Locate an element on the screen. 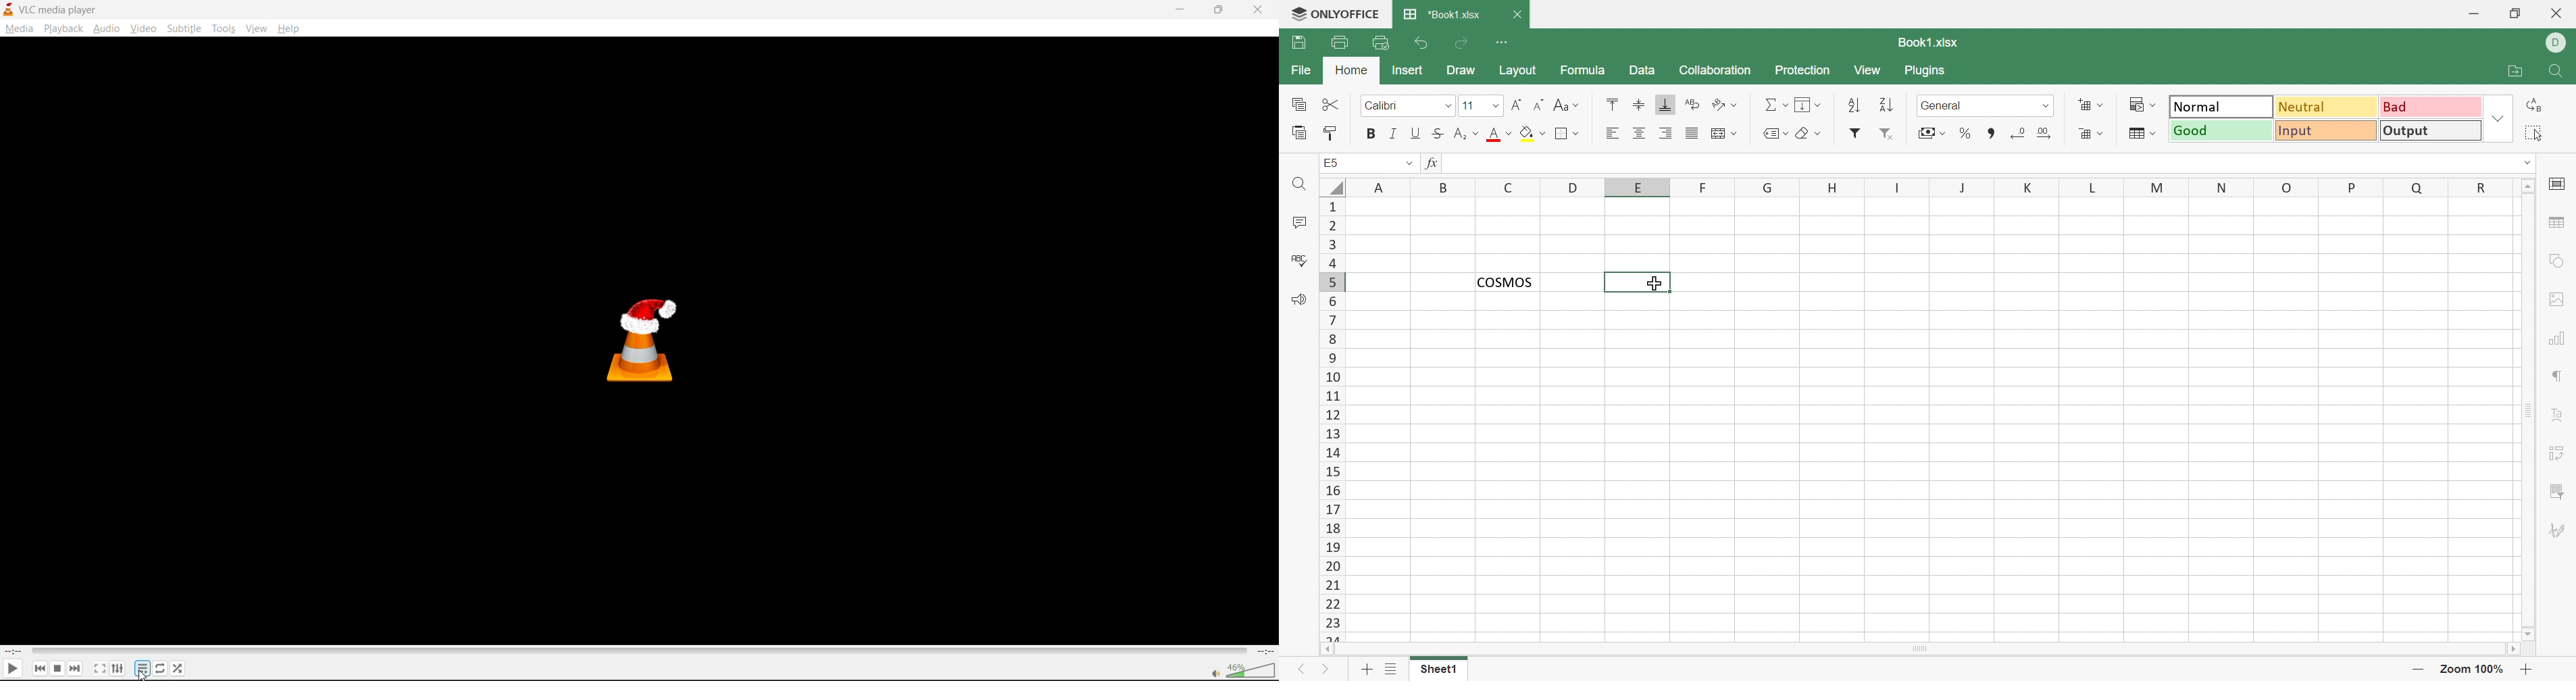  Borders is located at coordinates (1569, 134).